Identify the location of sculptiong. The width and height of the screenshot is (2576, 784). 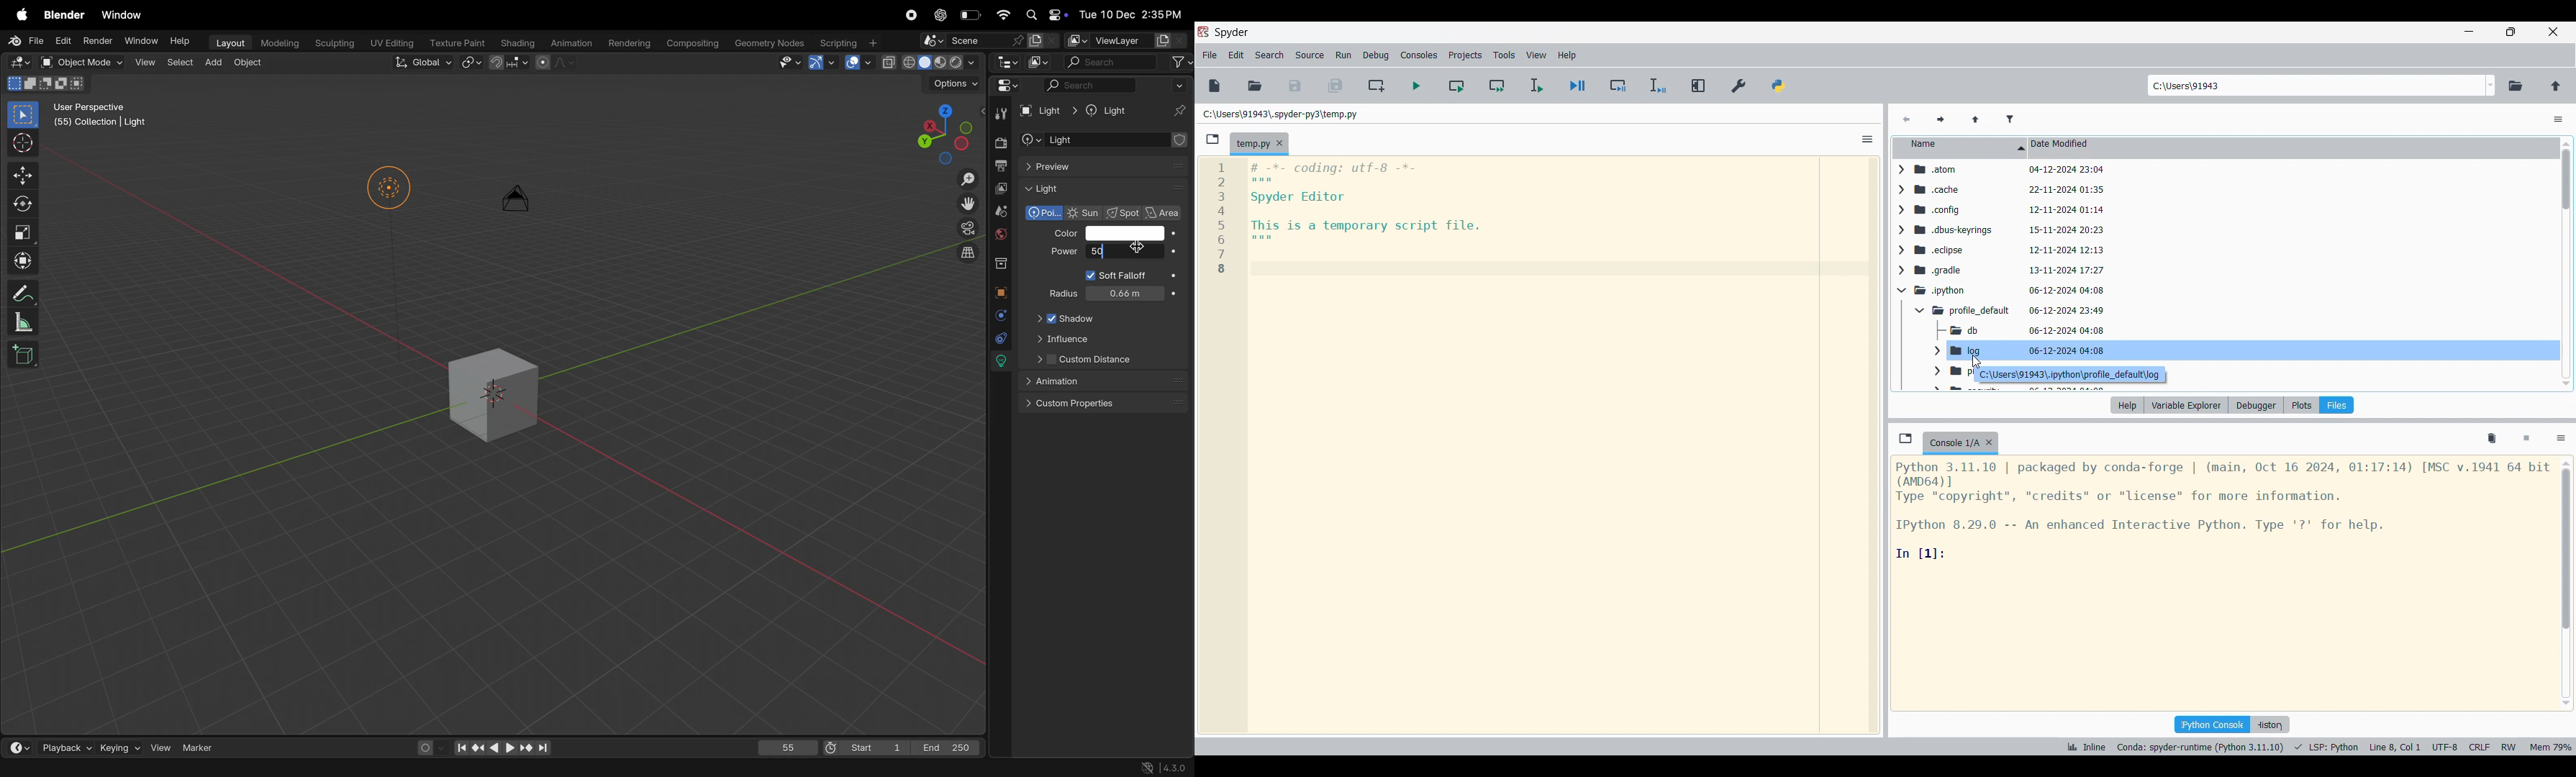
(334, 41).